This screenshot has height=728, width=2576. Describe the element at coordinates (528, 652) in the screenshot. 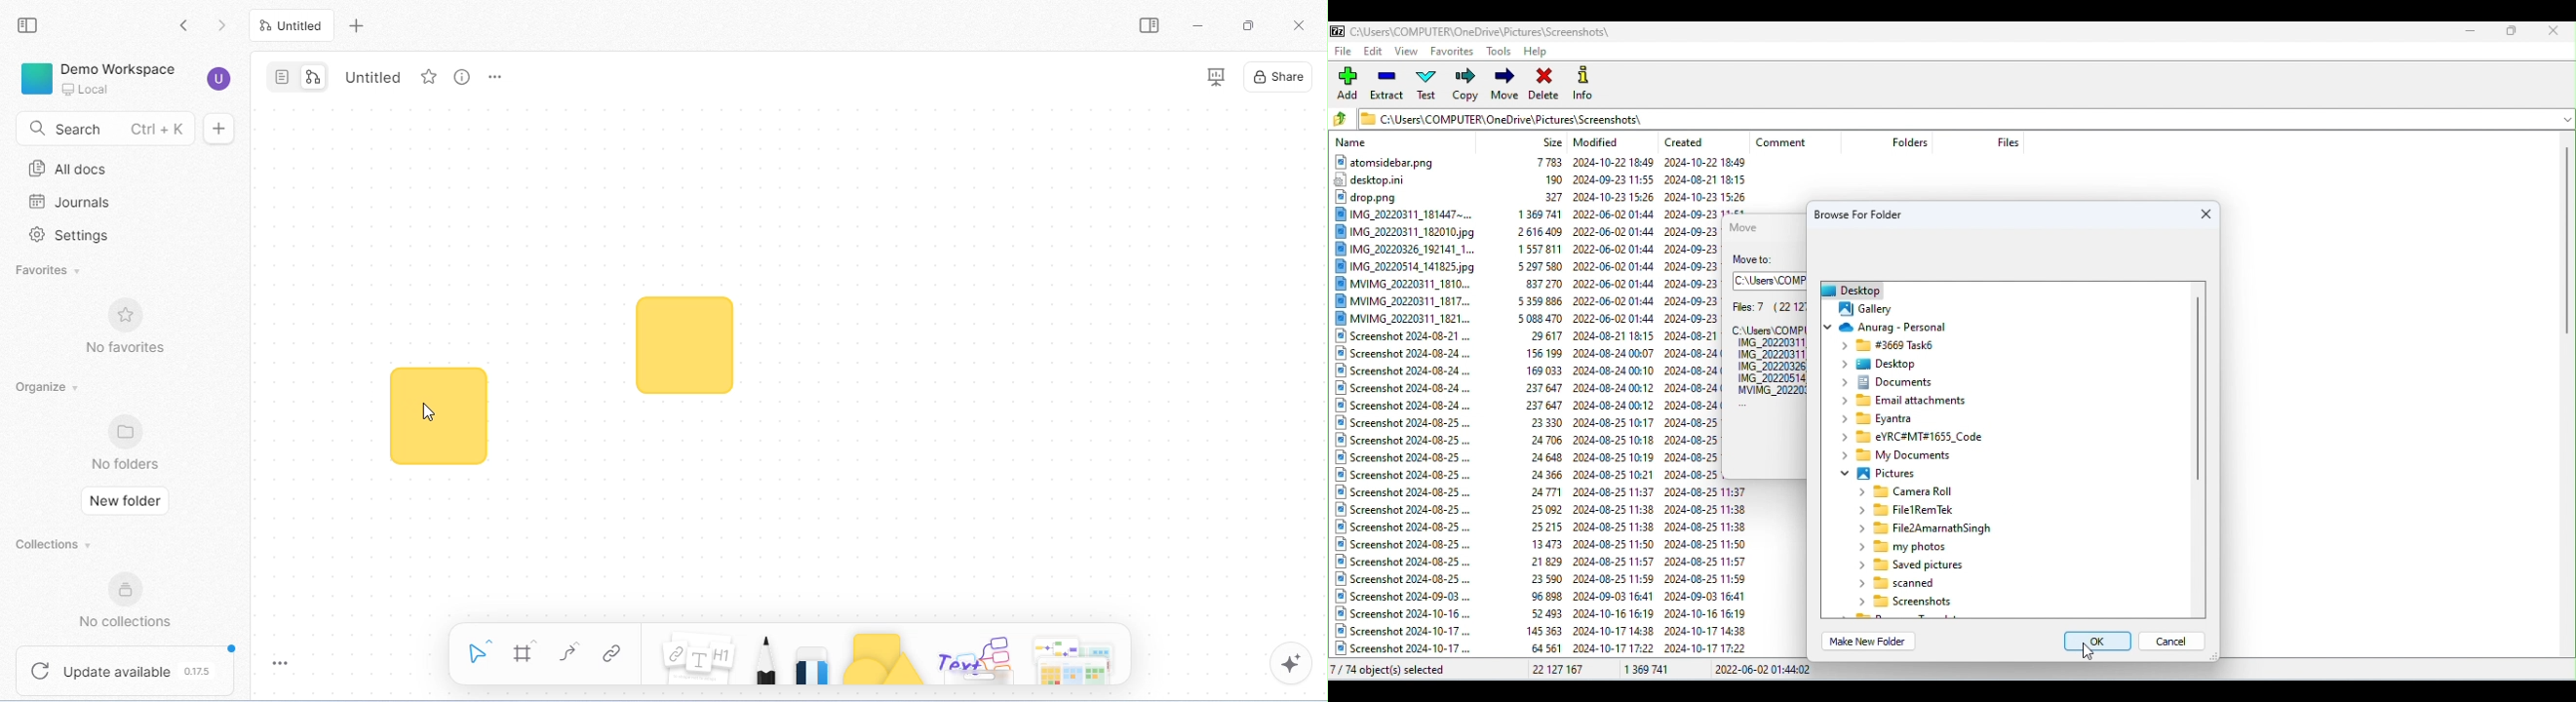

I see `frame` at that location.